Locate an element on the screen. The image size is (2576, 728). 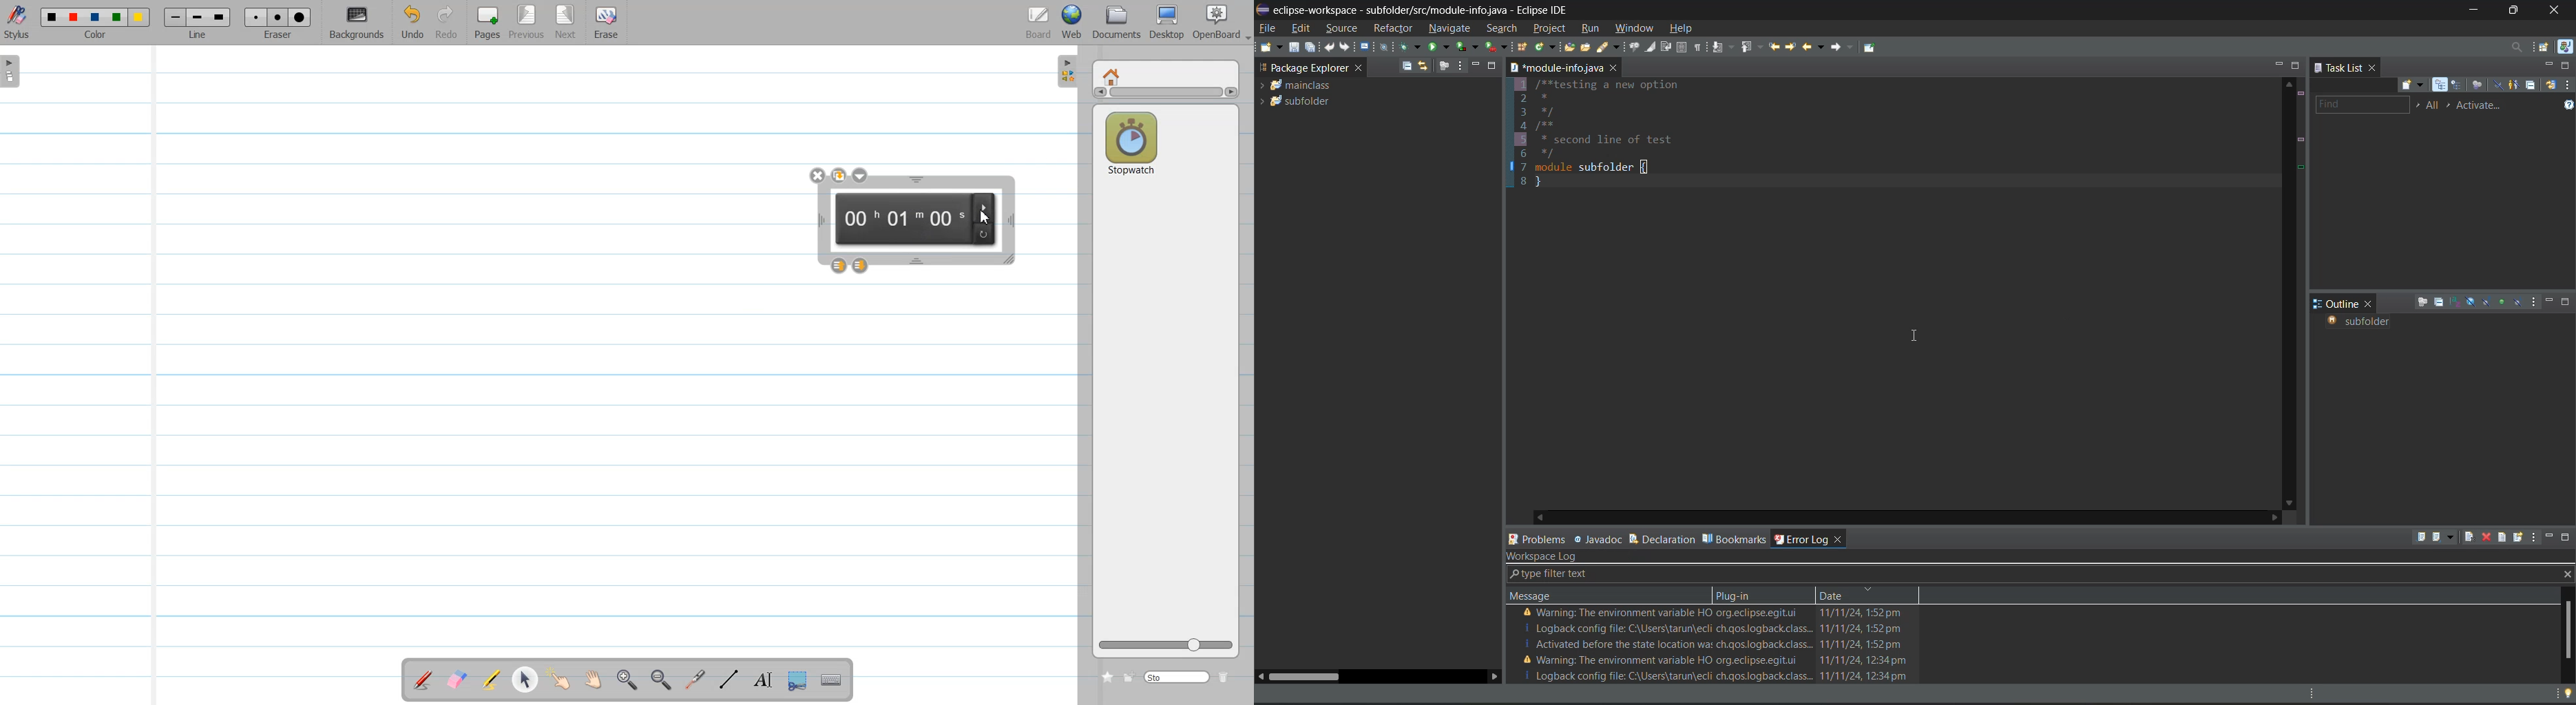
import log is located at coordinates (2446, 536).